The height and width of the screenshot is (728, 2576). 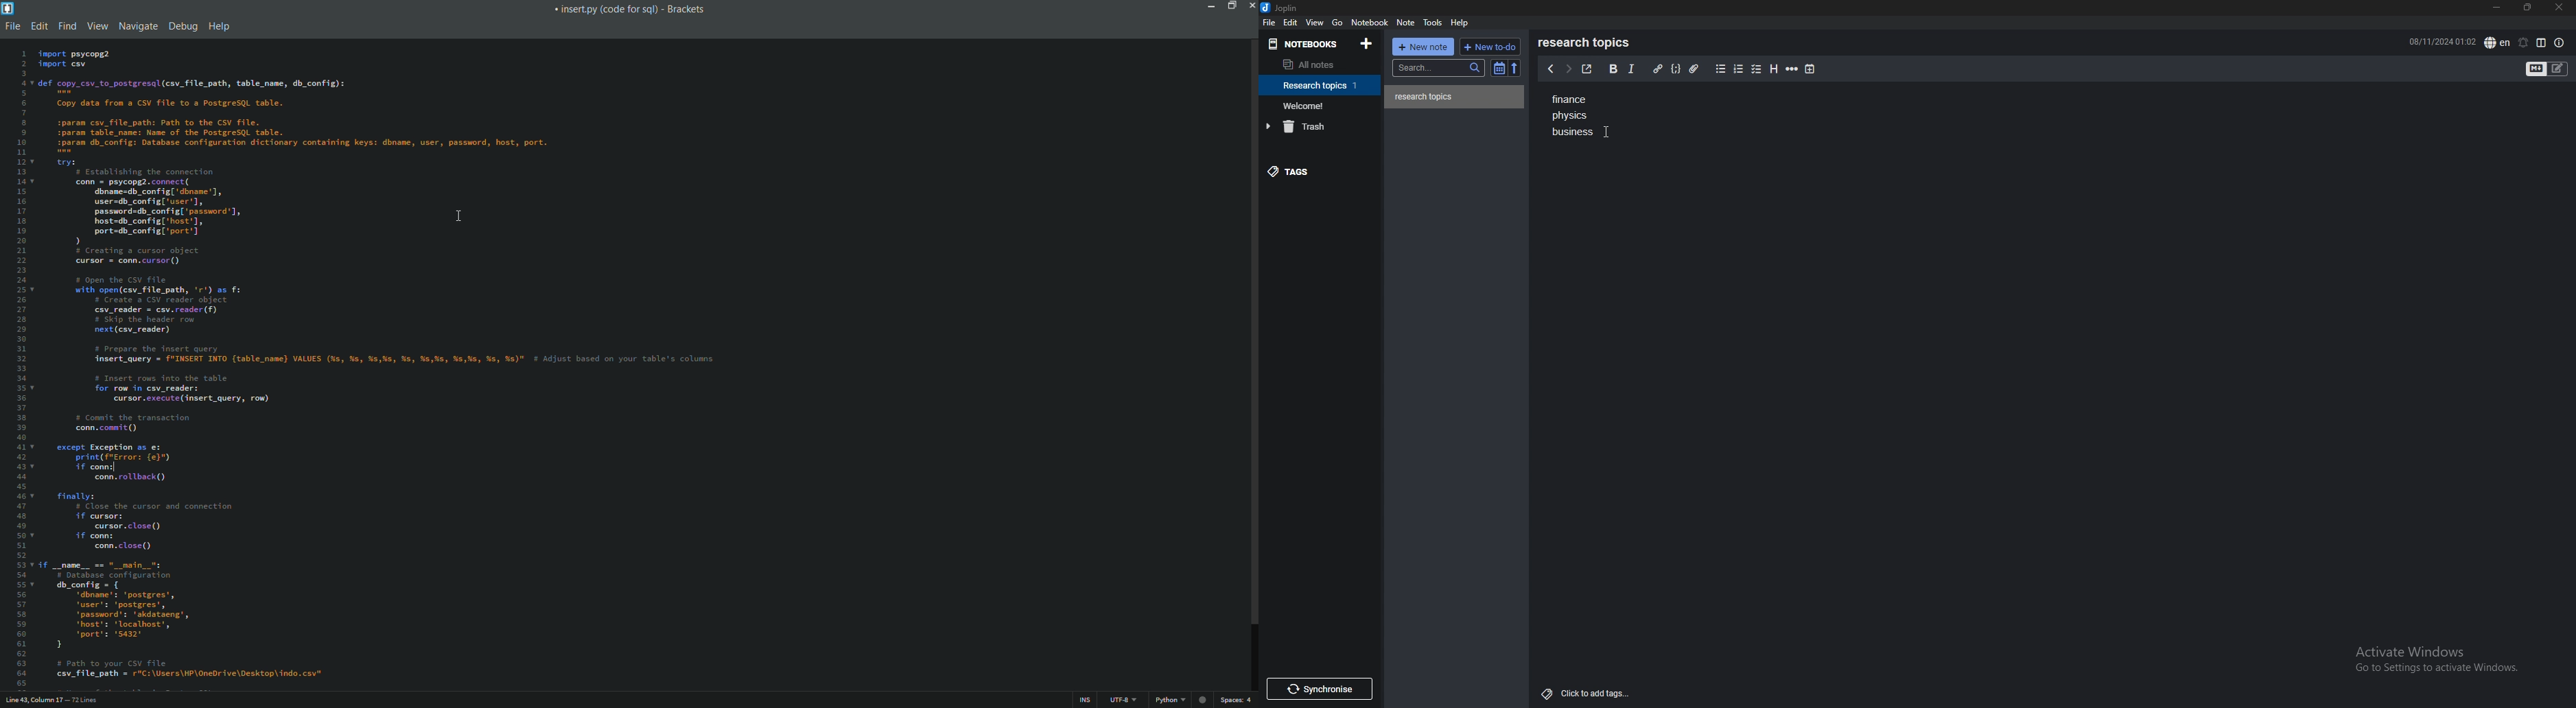 I want to click on toggle editor layout, so click(x=2541, y=43).